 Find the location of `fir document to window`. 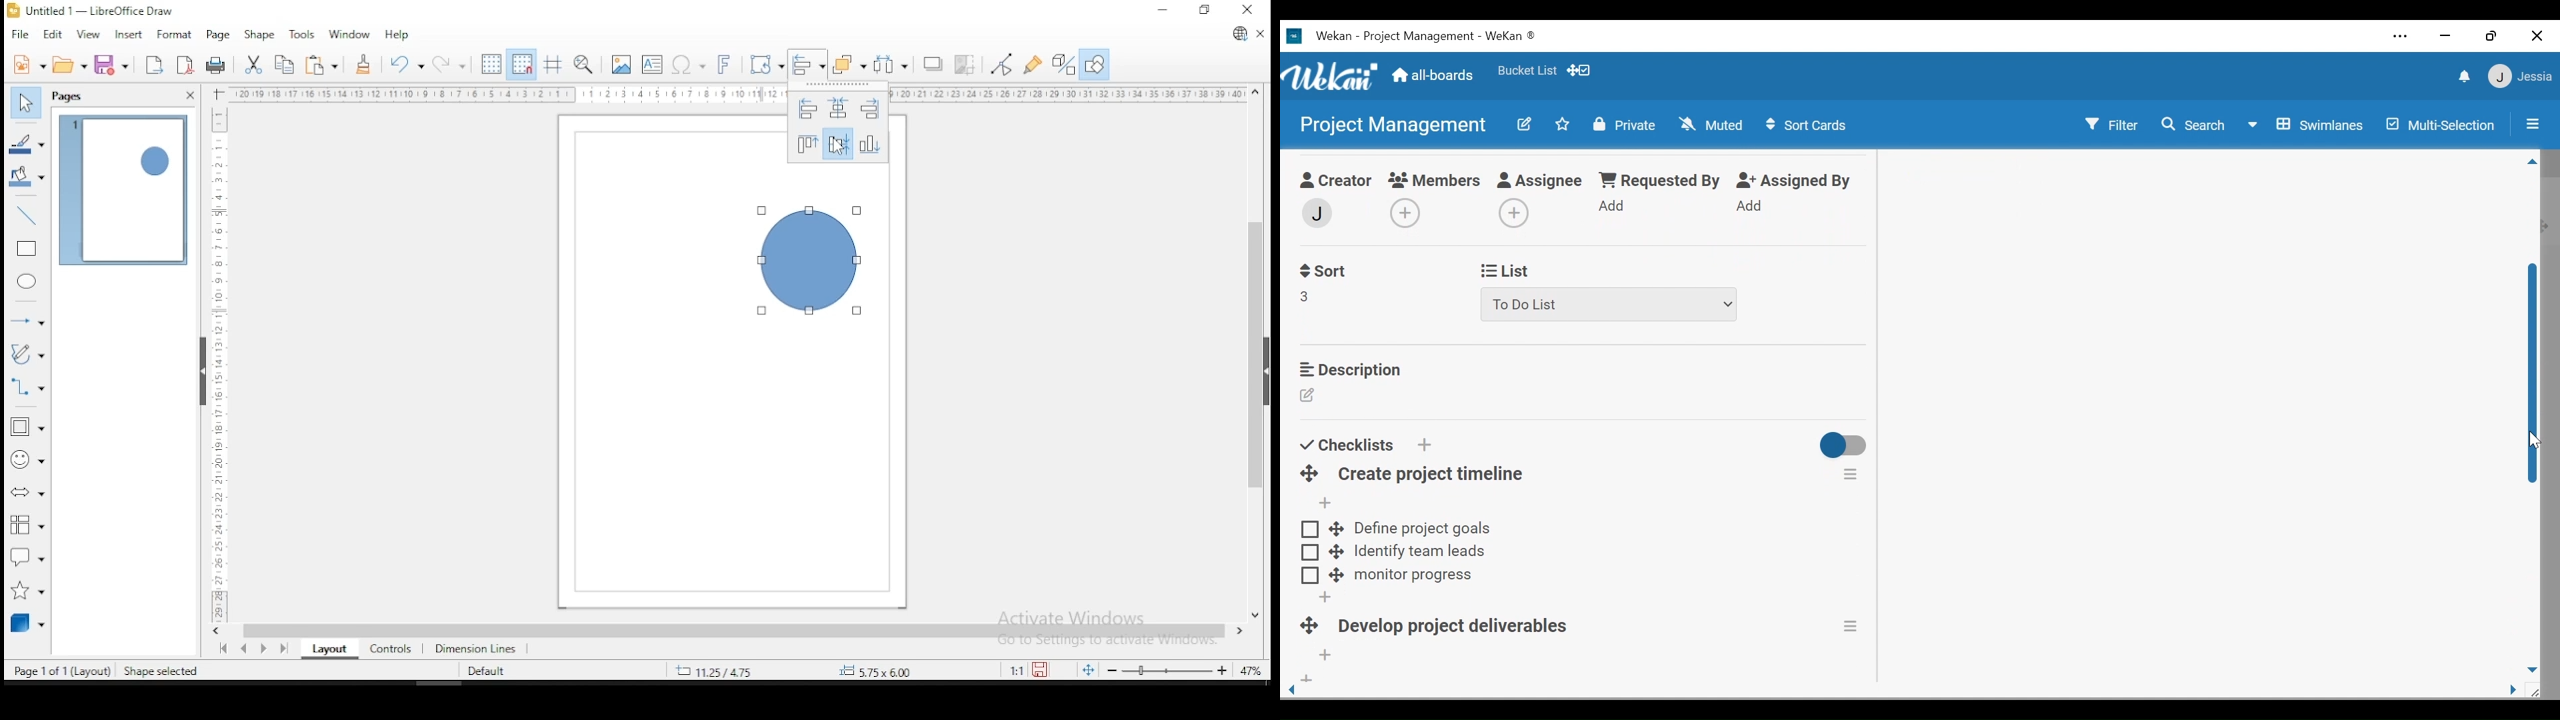

fir document to window is located at coordinates (1085, 669).